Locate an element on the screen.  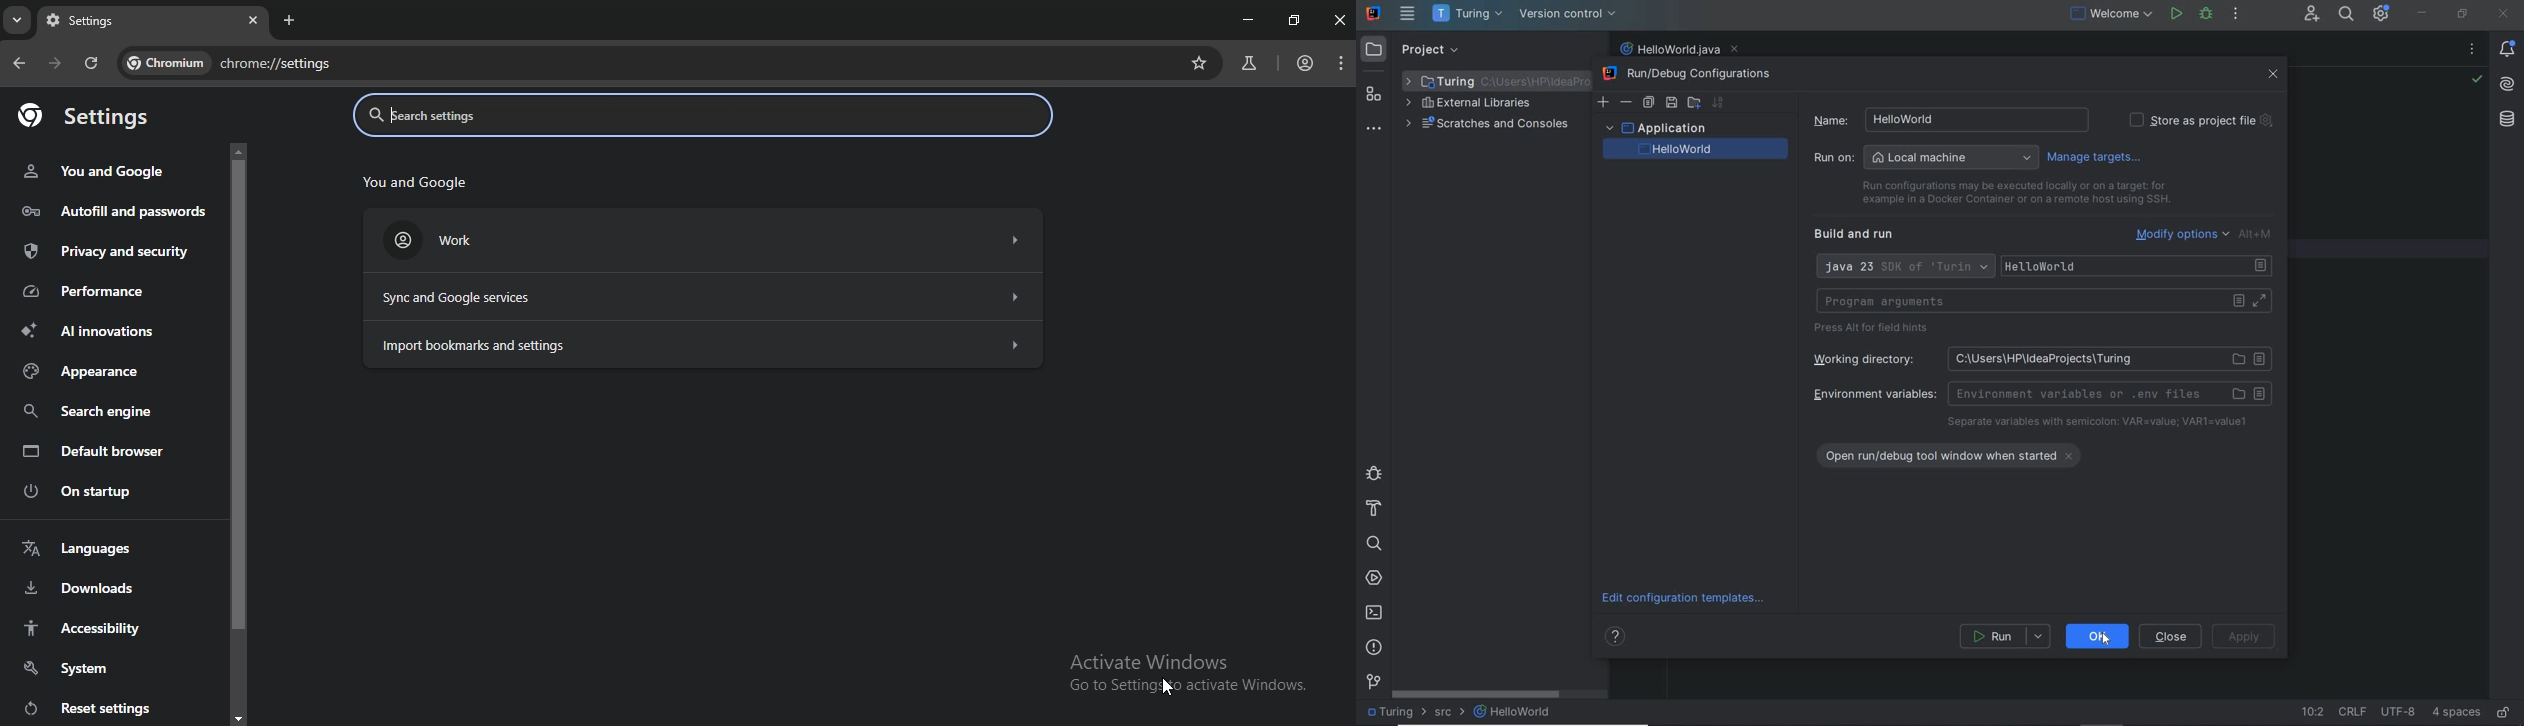
Appearance is located at coordinates (84, 372).